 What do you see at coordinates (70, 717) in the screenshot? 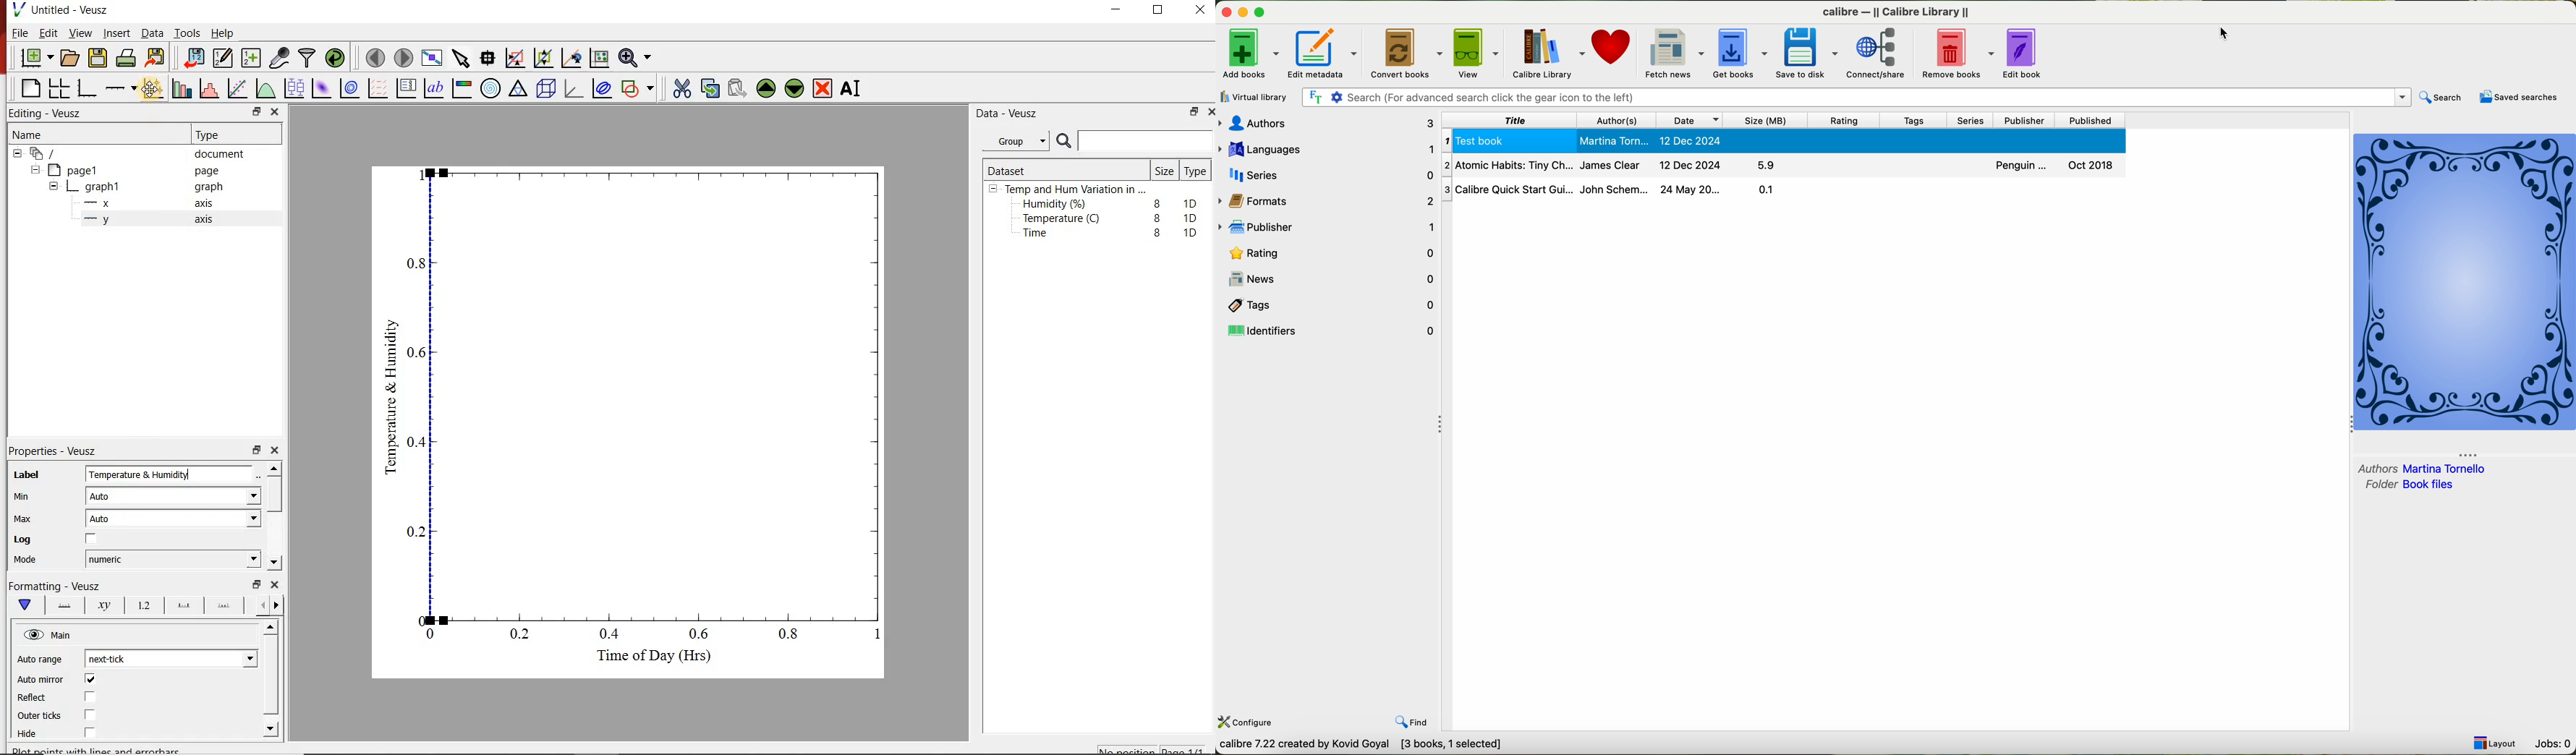
I see `Outer ticks` at bounding box center [70, 717].